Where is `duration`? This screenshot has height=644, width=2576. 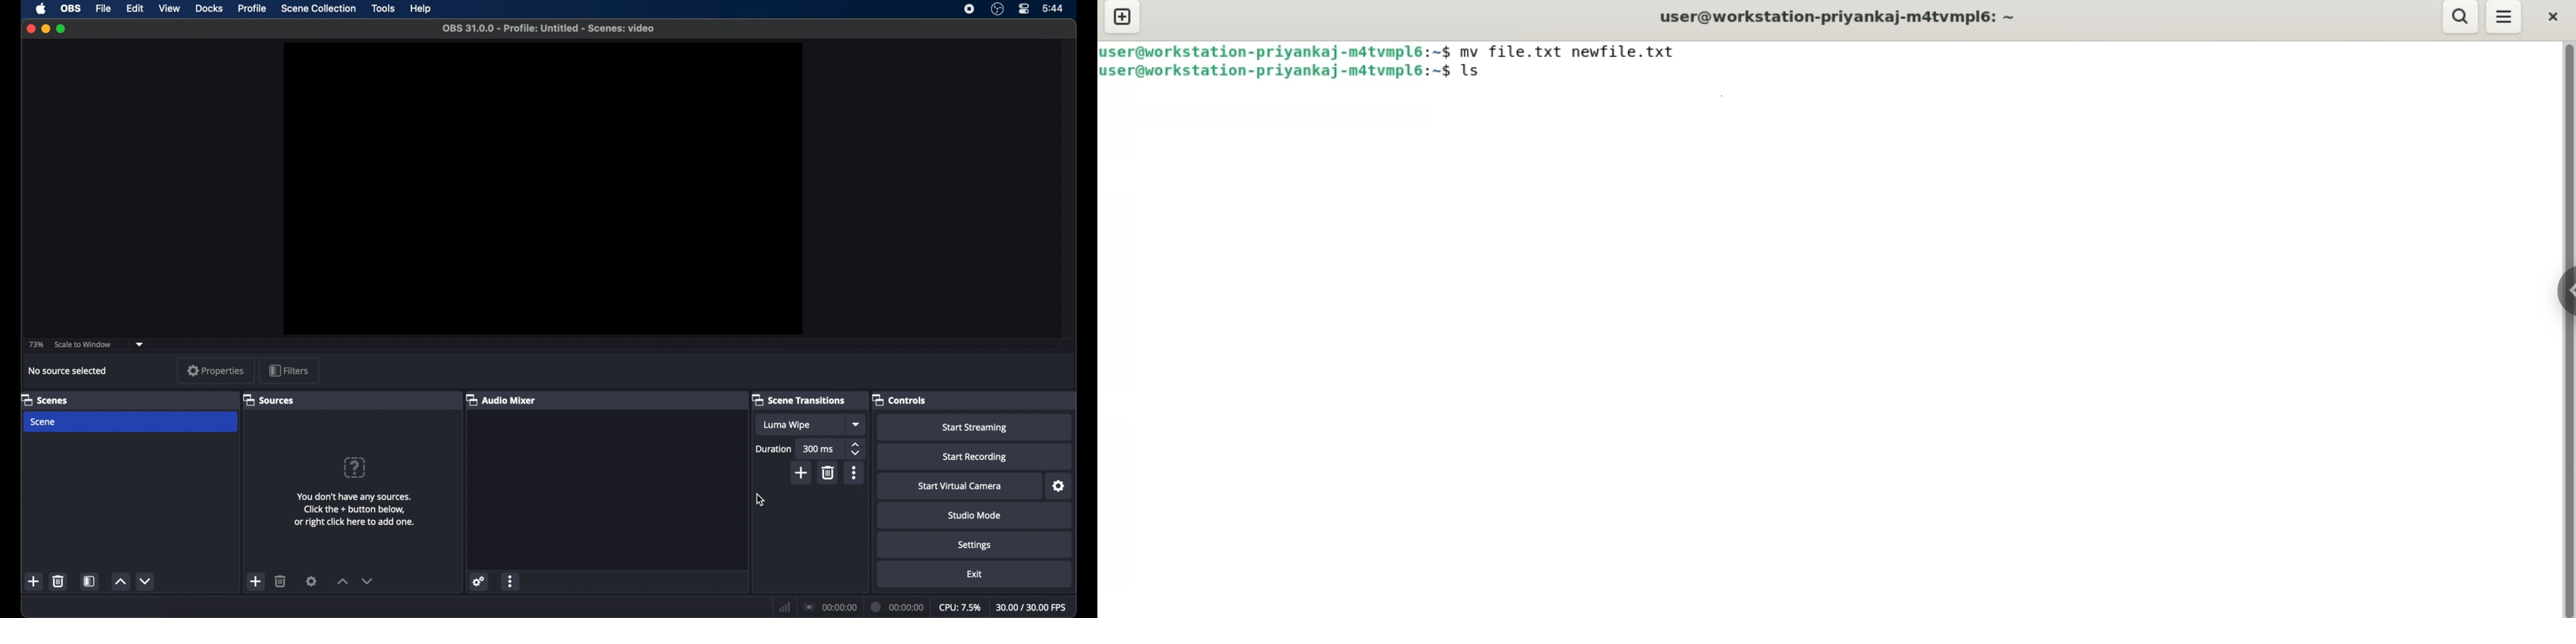 duration is located at coordinates (898, 608).